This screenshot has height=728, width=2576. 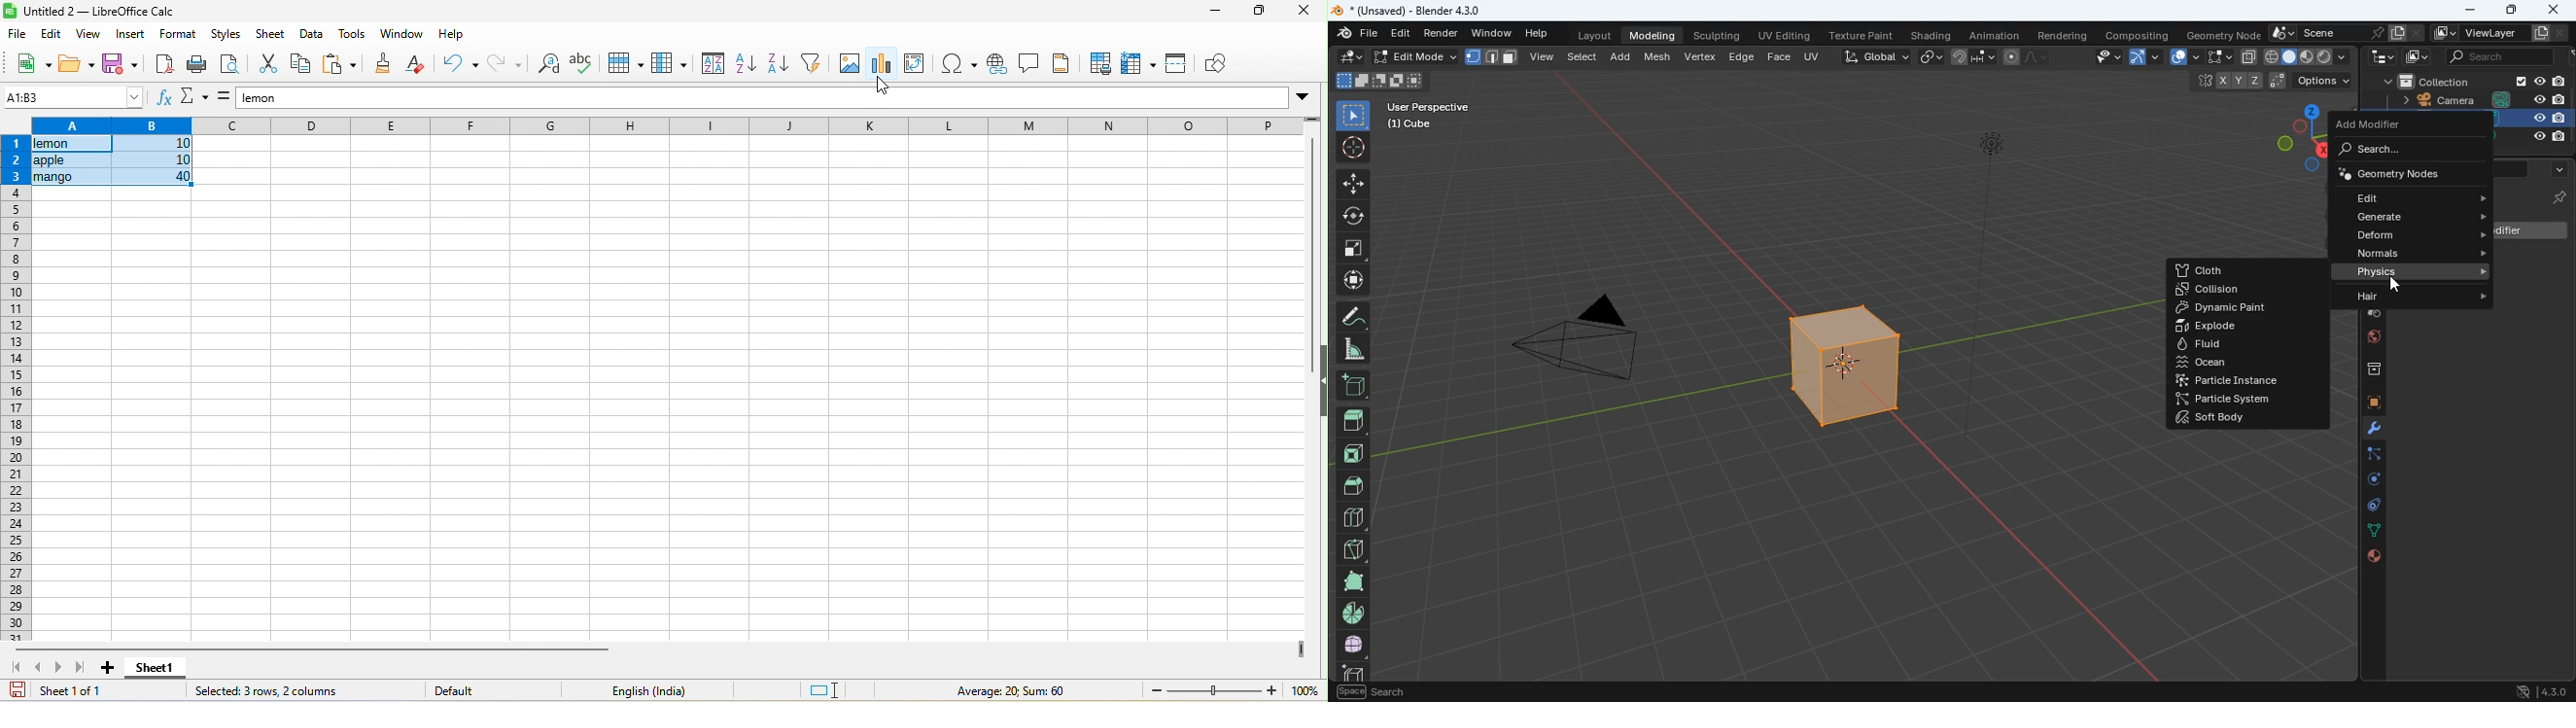 What do you see at coordinates (51, 36) in the screenshot?
I see `edit` at bounding box center [51, 36].